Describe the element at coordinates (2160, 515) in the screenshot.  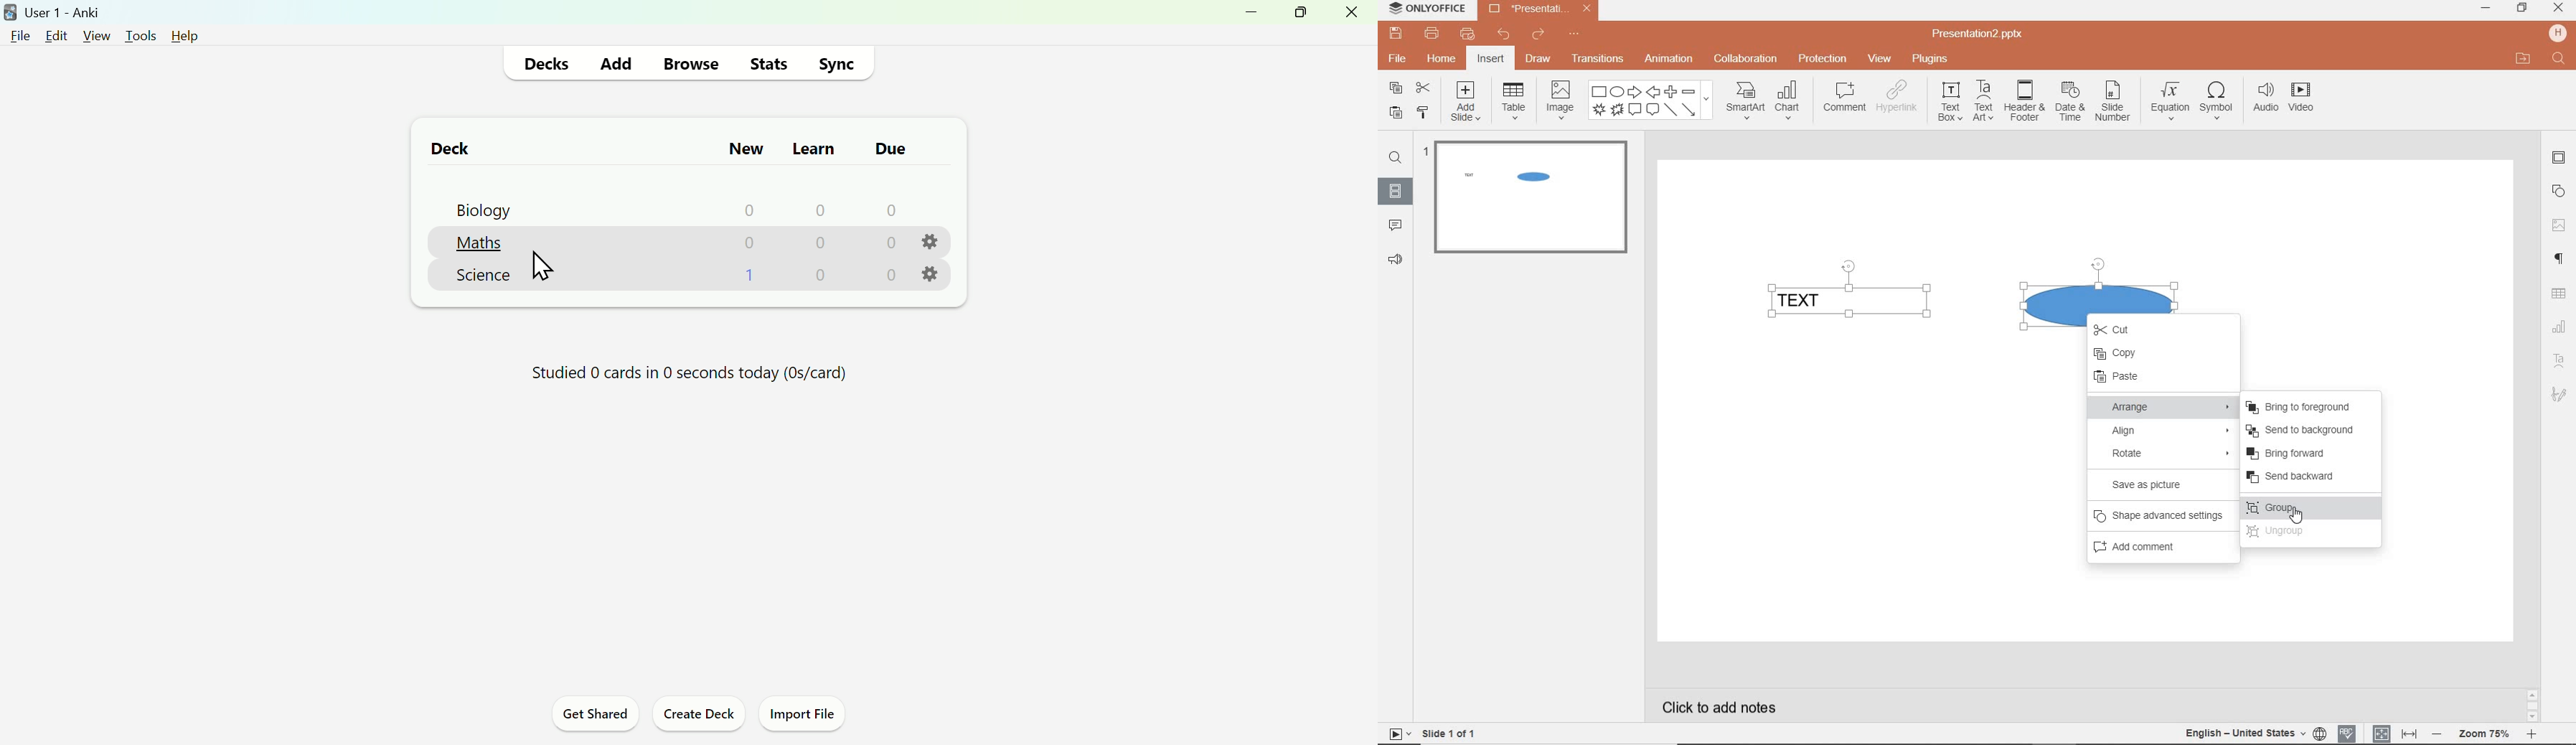
I see `SHAPE ADVANCED SETTINGS` at that location.